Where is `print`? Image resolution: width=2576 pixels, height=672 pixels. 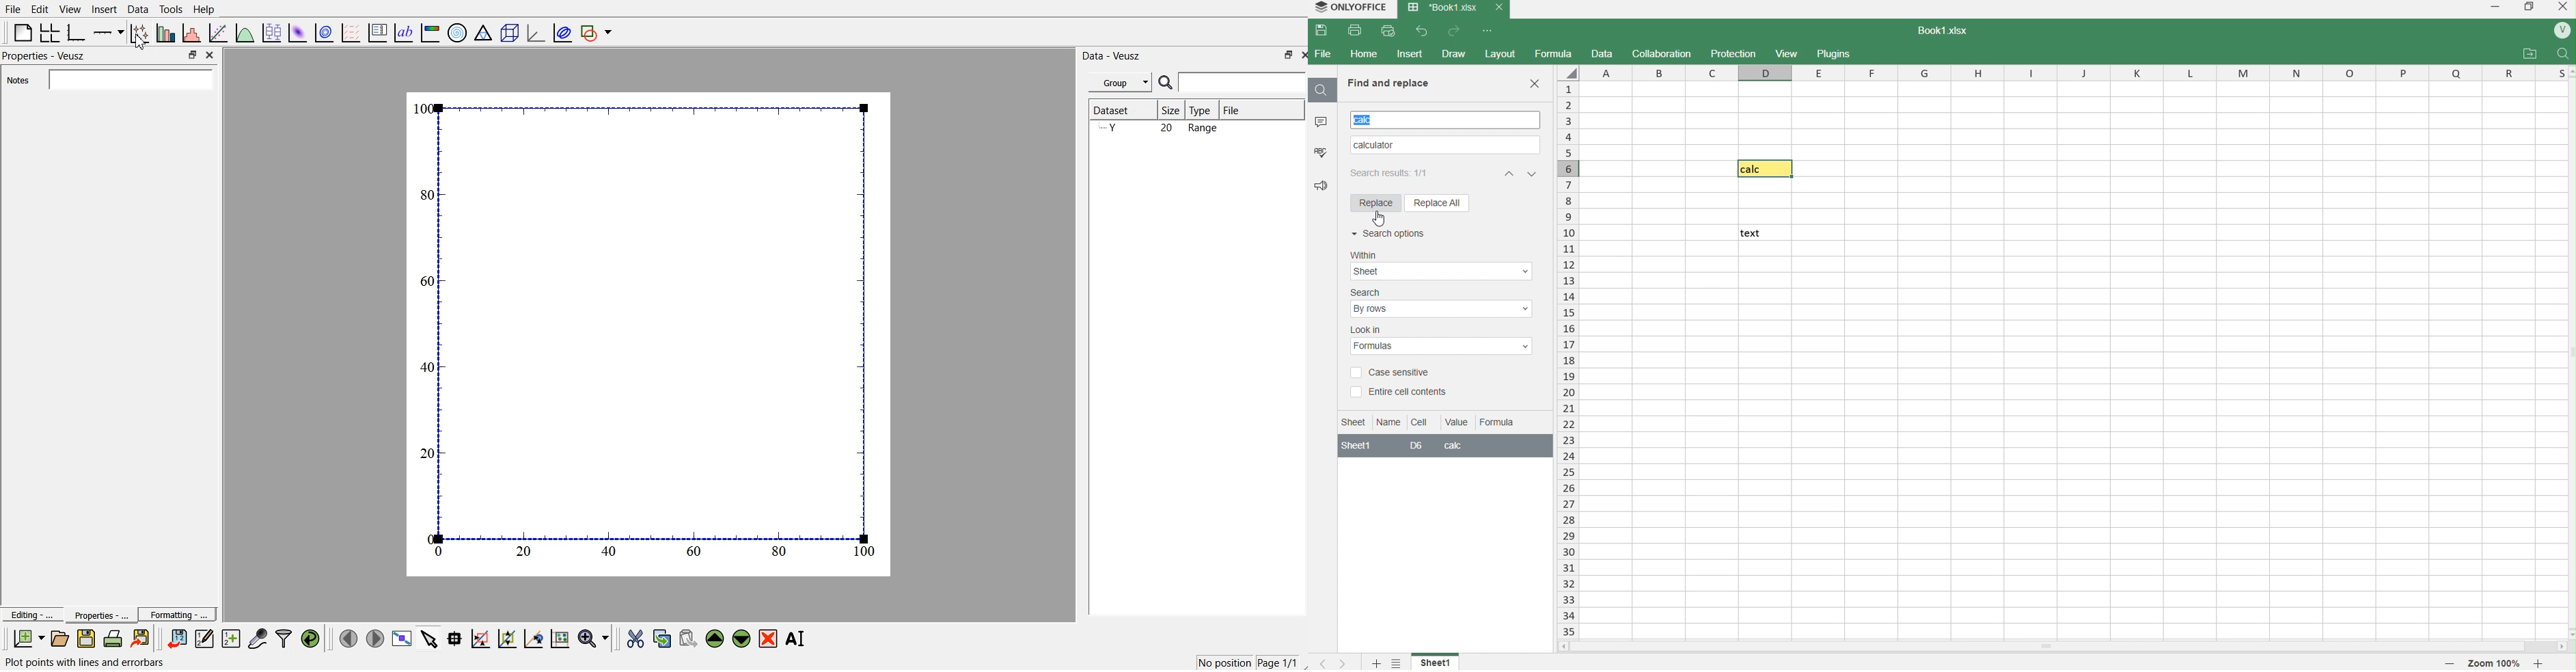 print is located at coordinates (1358, 31).